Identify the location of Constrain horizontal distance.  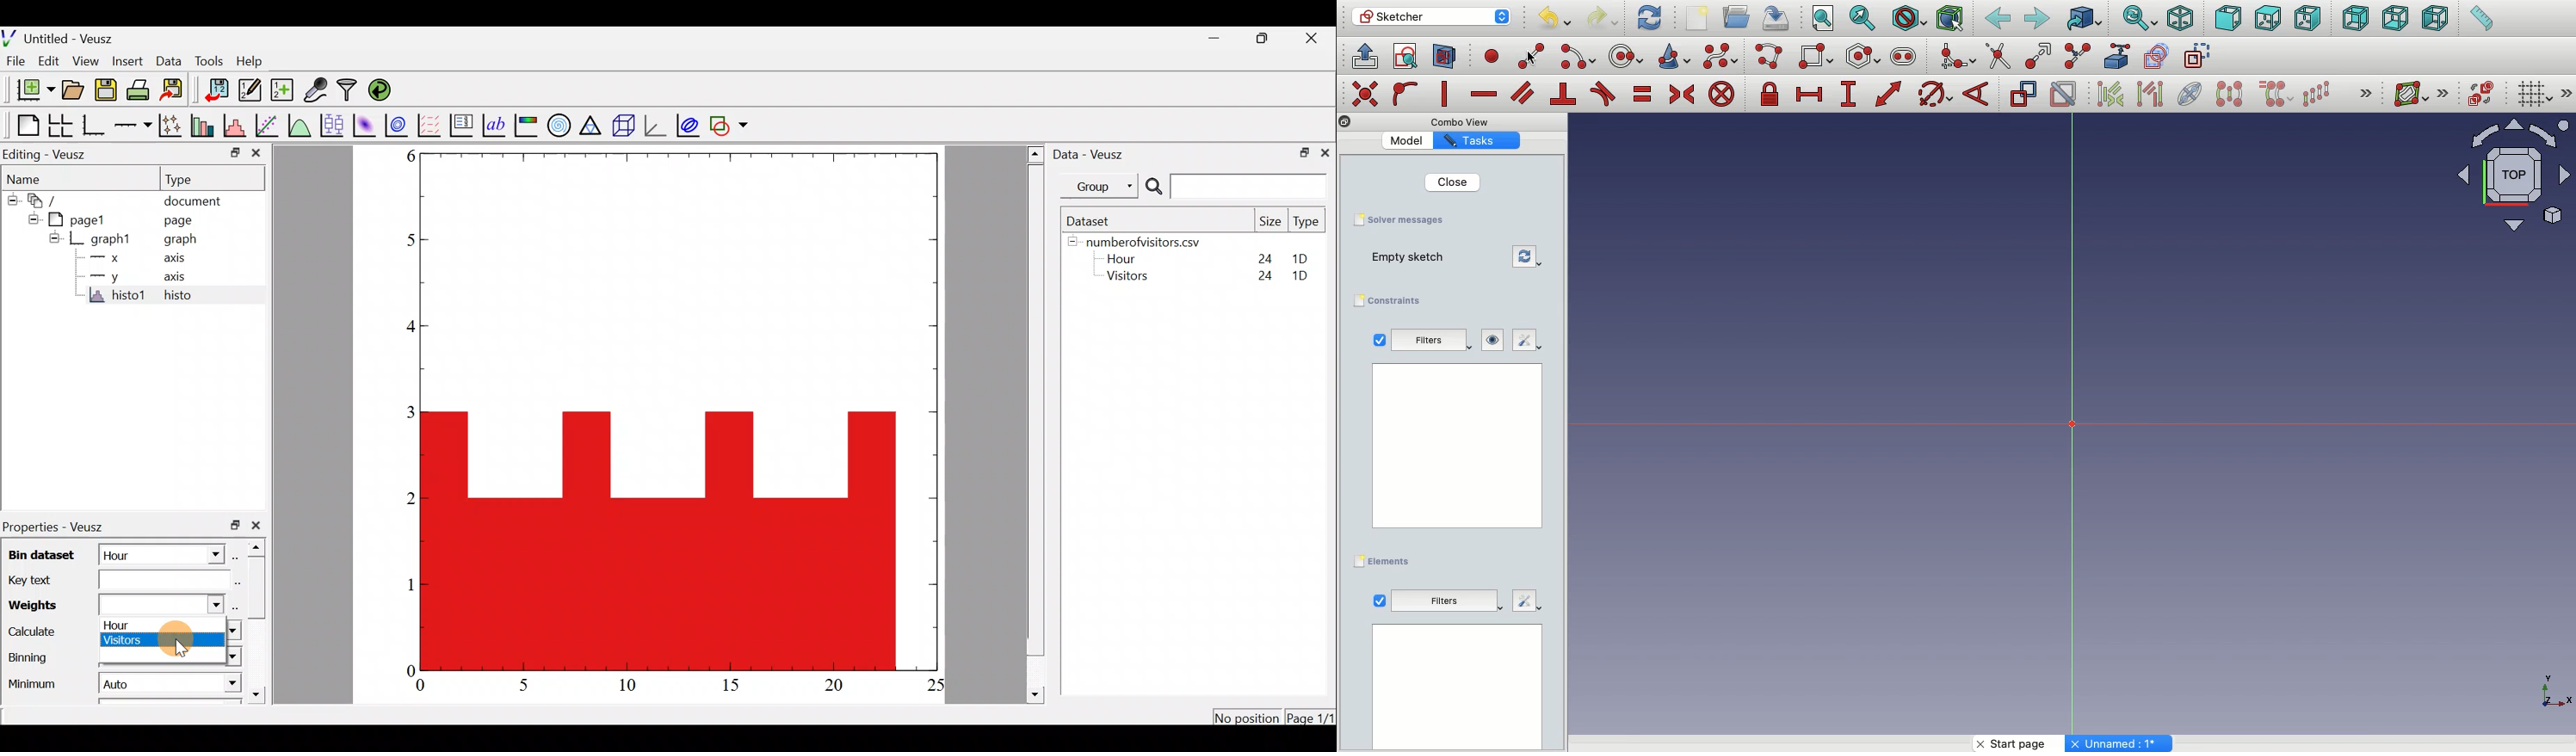
(1813, 96).